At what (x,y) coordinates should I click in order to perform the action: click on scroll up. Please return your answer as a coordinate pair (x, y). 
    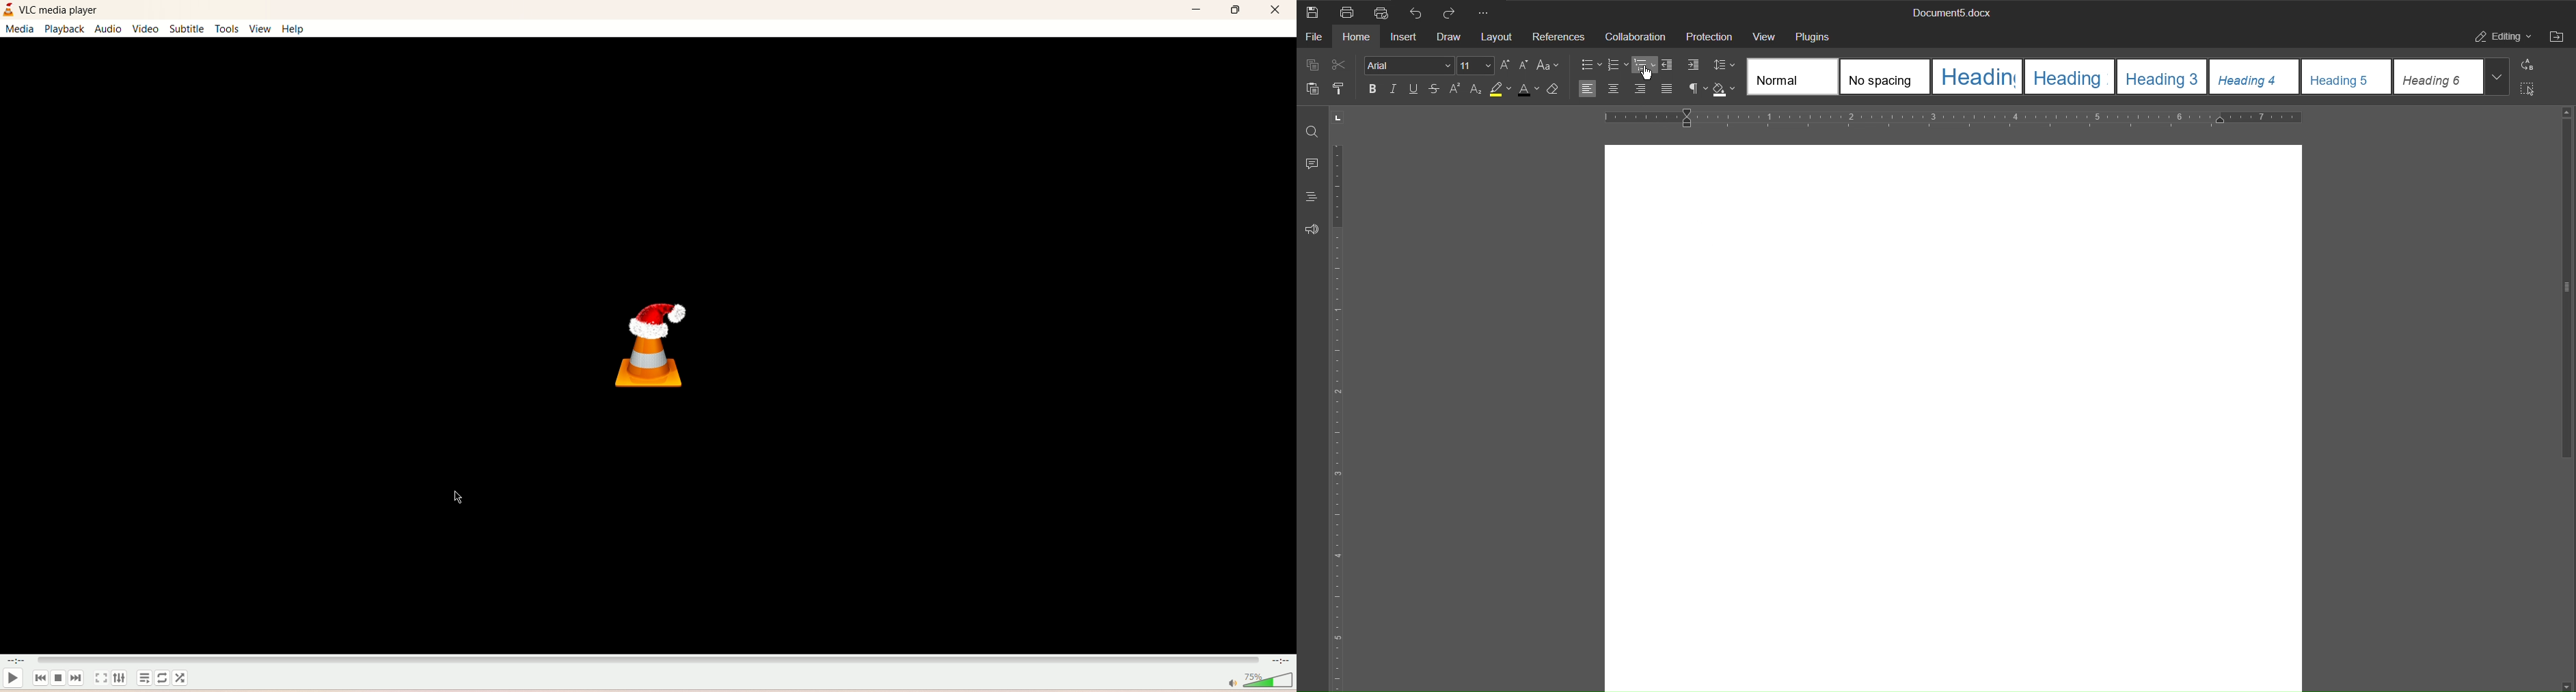
    Looking at the image, I should click on (2566, 112).